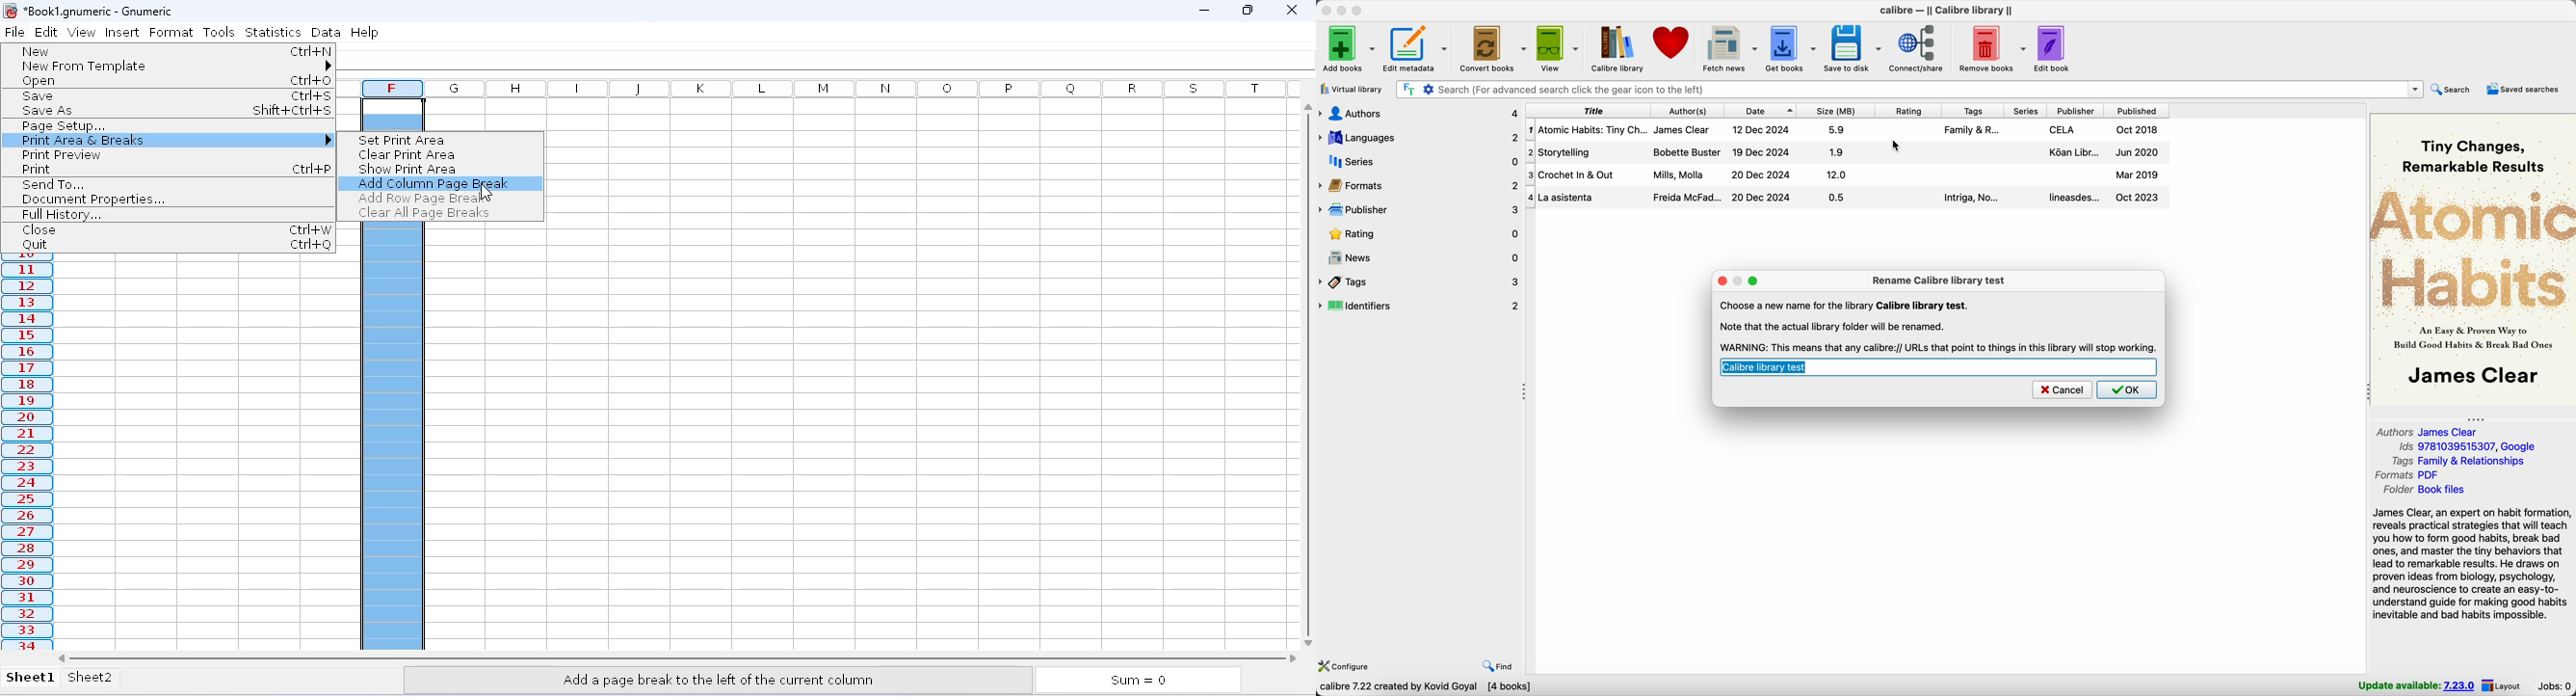 The image size is (2576, 700). What do you see at coordinates (1729, 48) in the screenshot?
I see `fetch news` at bounding box center [1729, 48].